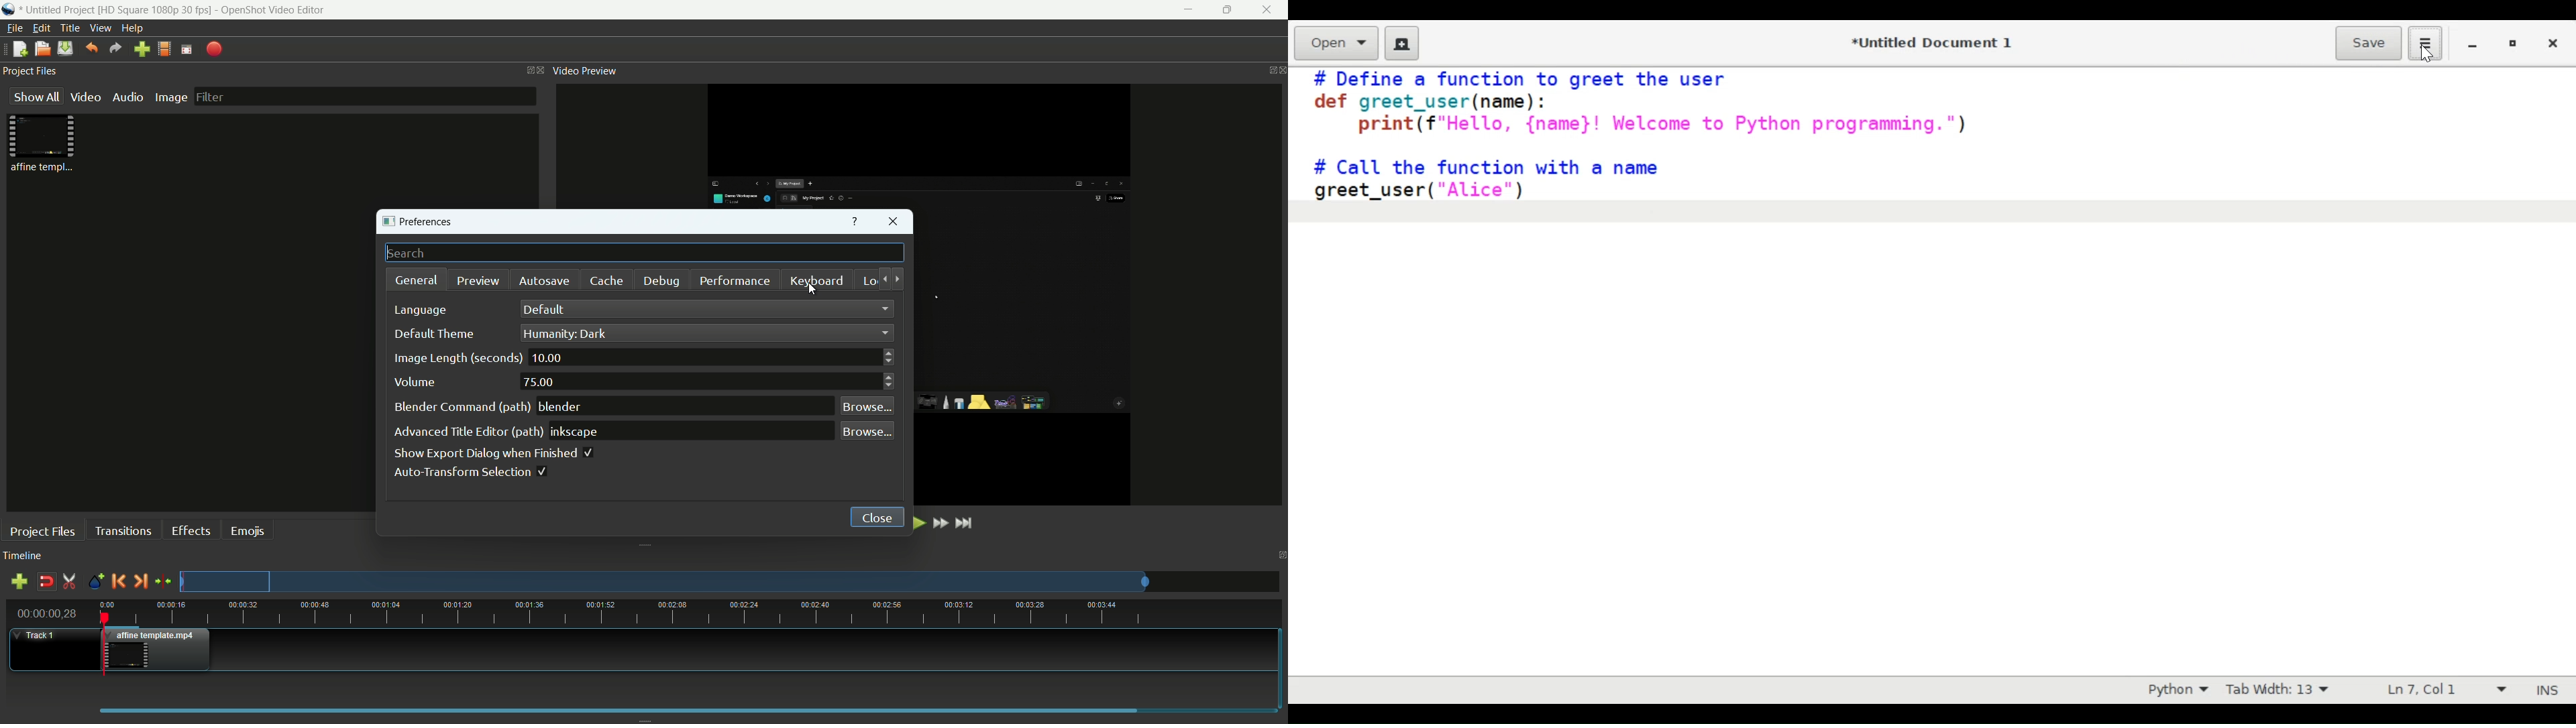  What do you see at coordinates (2427, 42) in the screenshot?
I see `Preferences` at bounding box center [2427, 42].